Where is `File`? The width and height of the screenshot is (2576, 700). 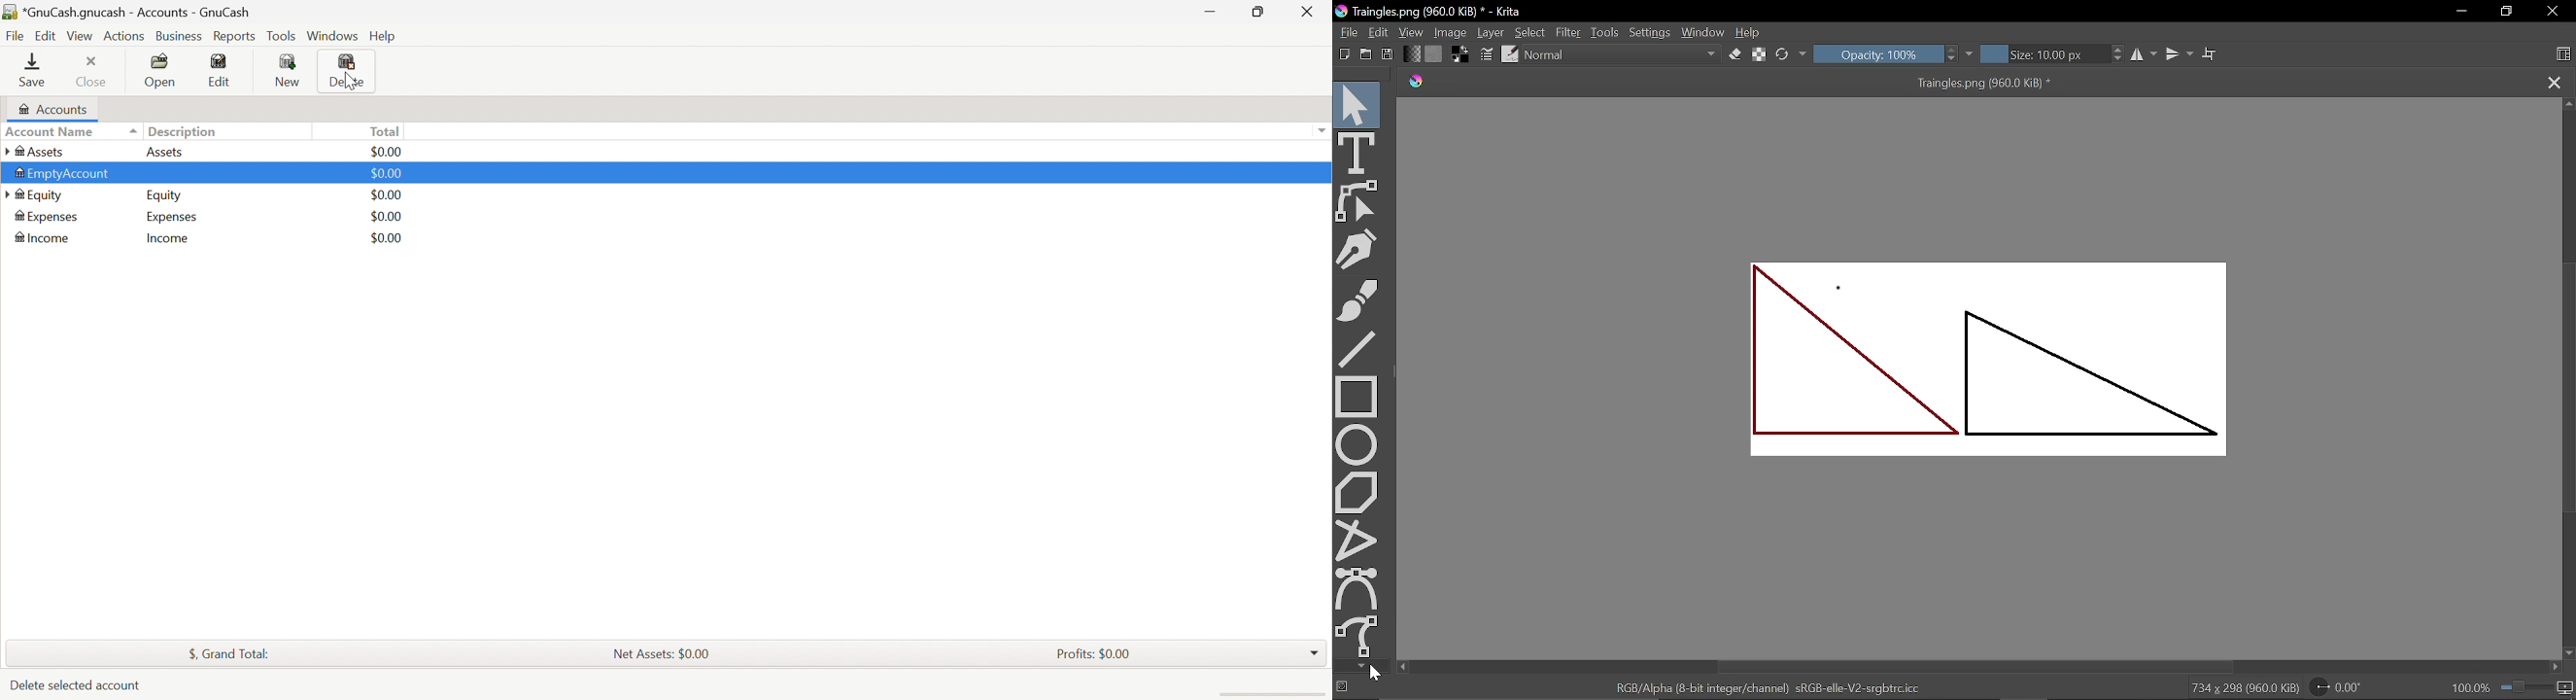
File is located at coordinates (17, 37).